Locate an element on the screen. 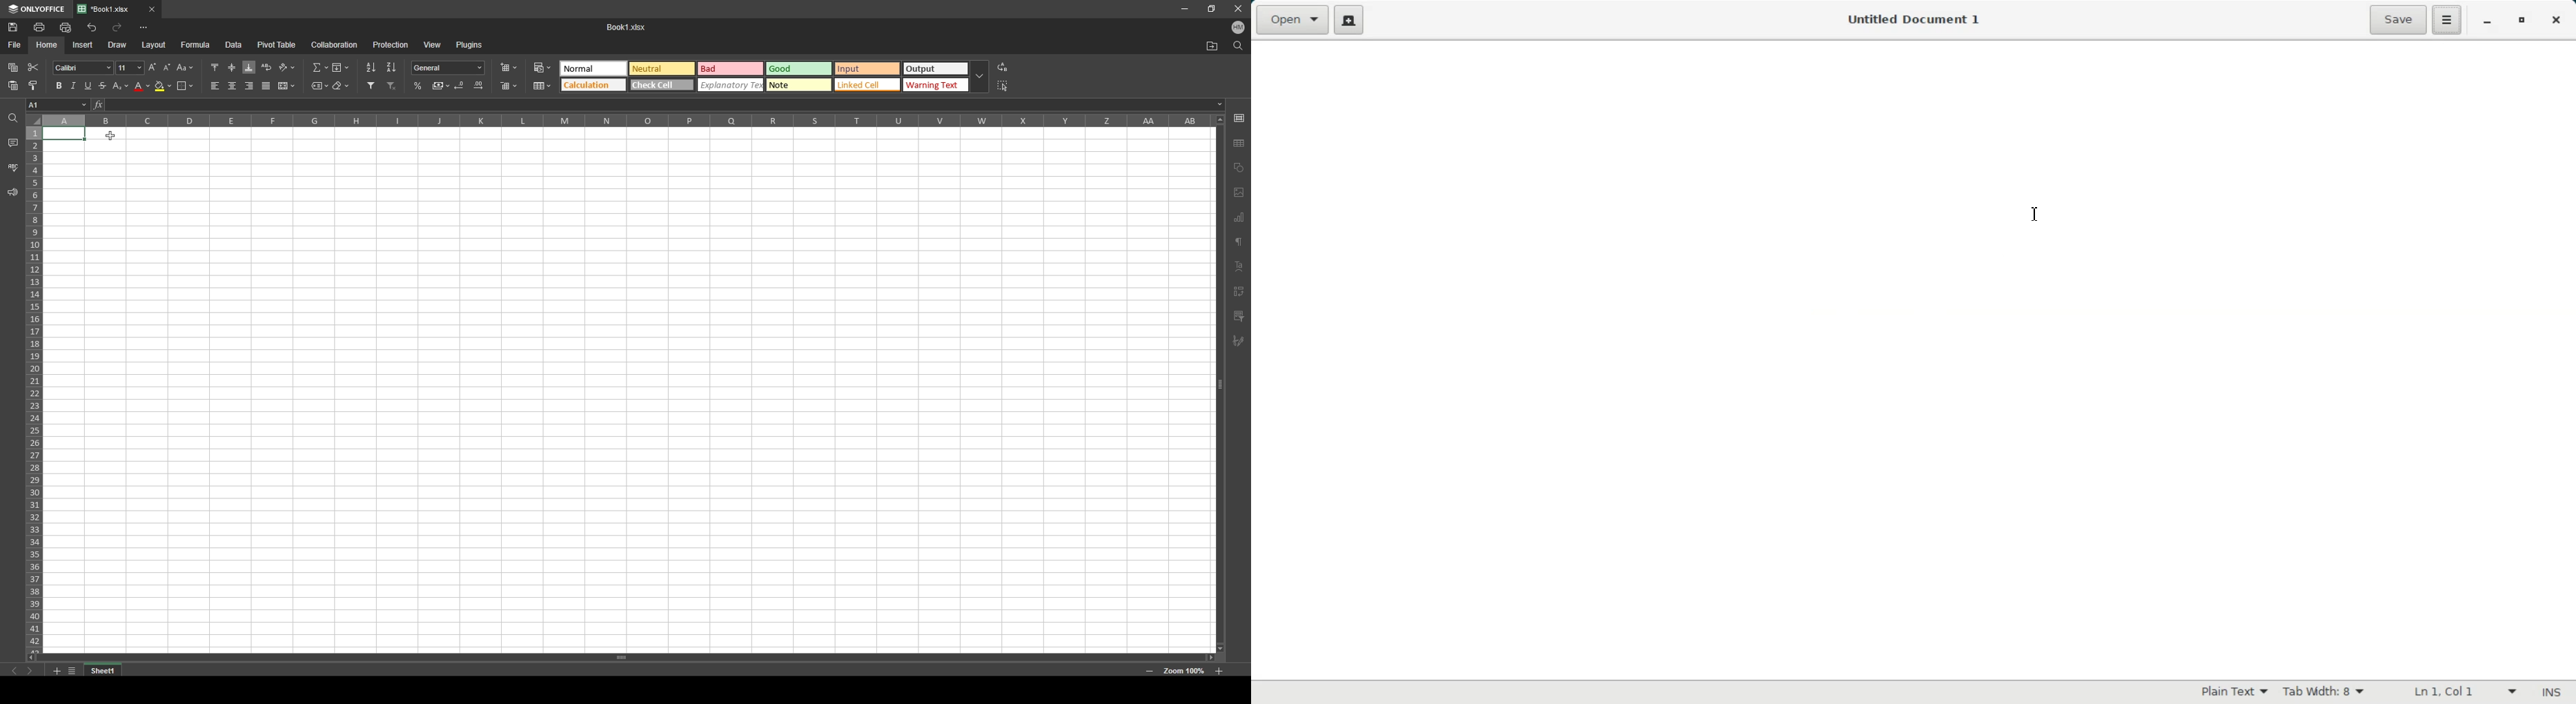 The height and width of the screenshot is (728, 2576). feedback is located at coordinates (13, 193).